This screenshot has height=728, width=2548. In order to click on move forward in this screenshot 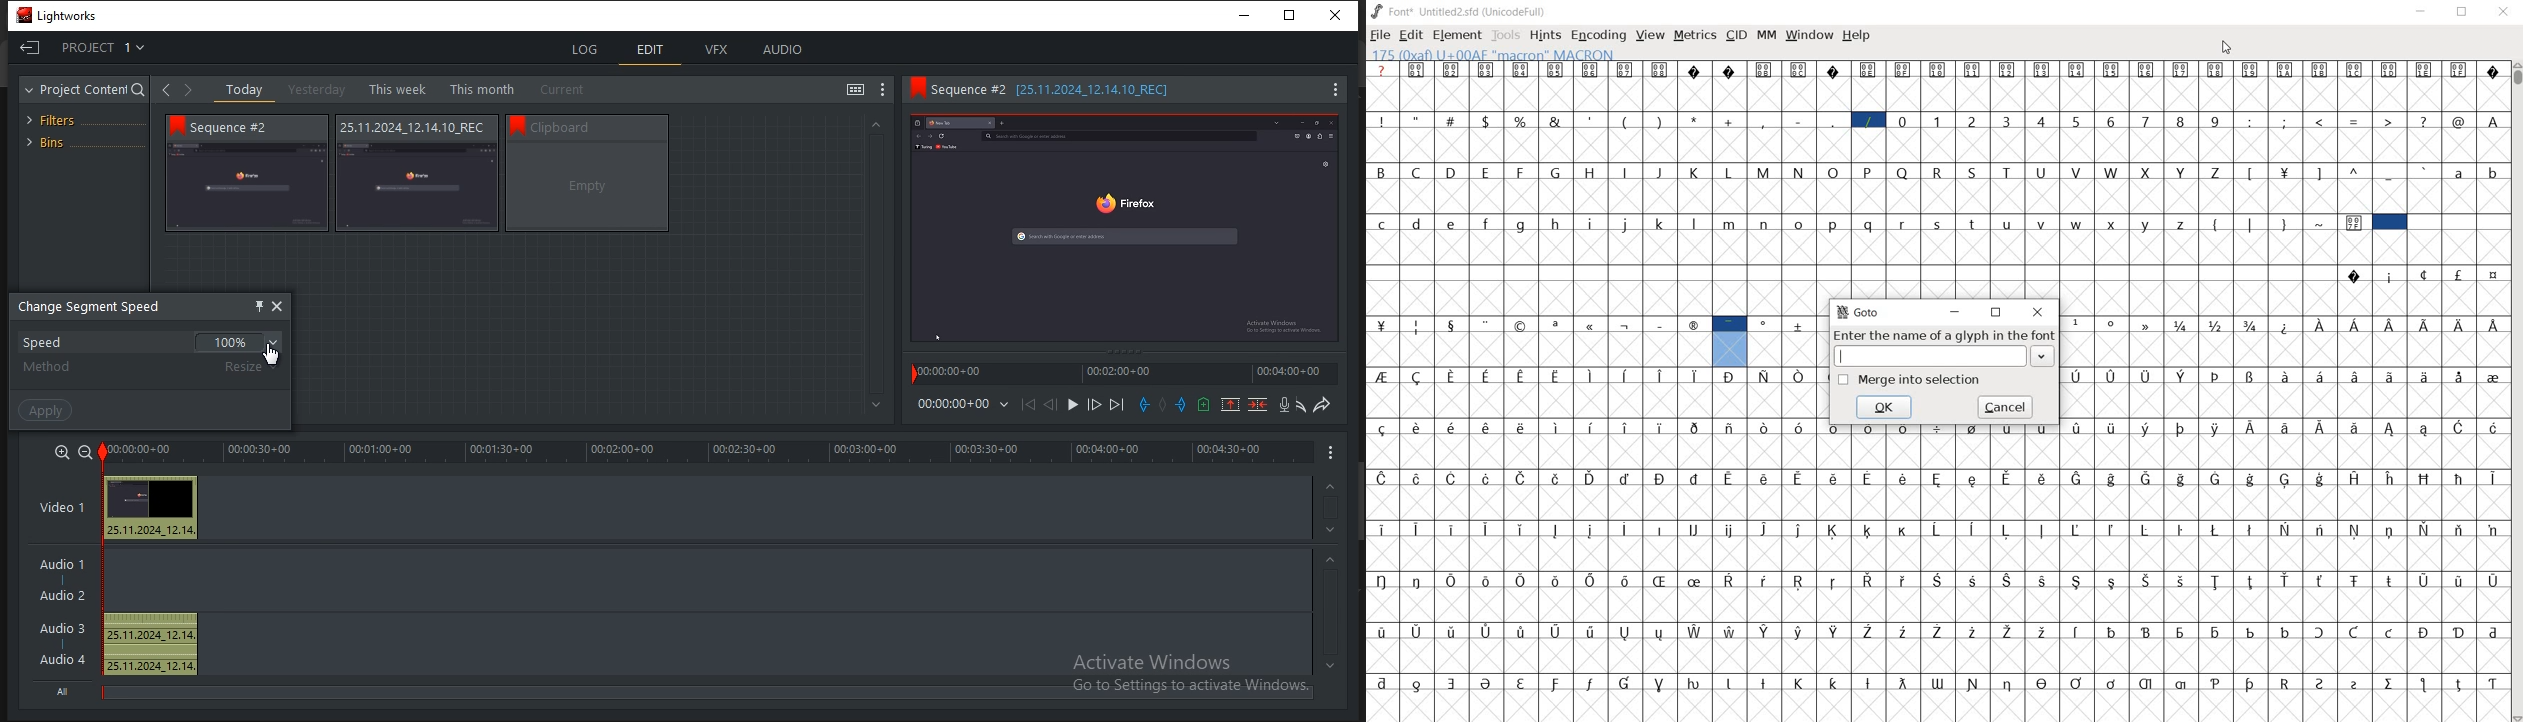, I will do `click(1119, 405)`.